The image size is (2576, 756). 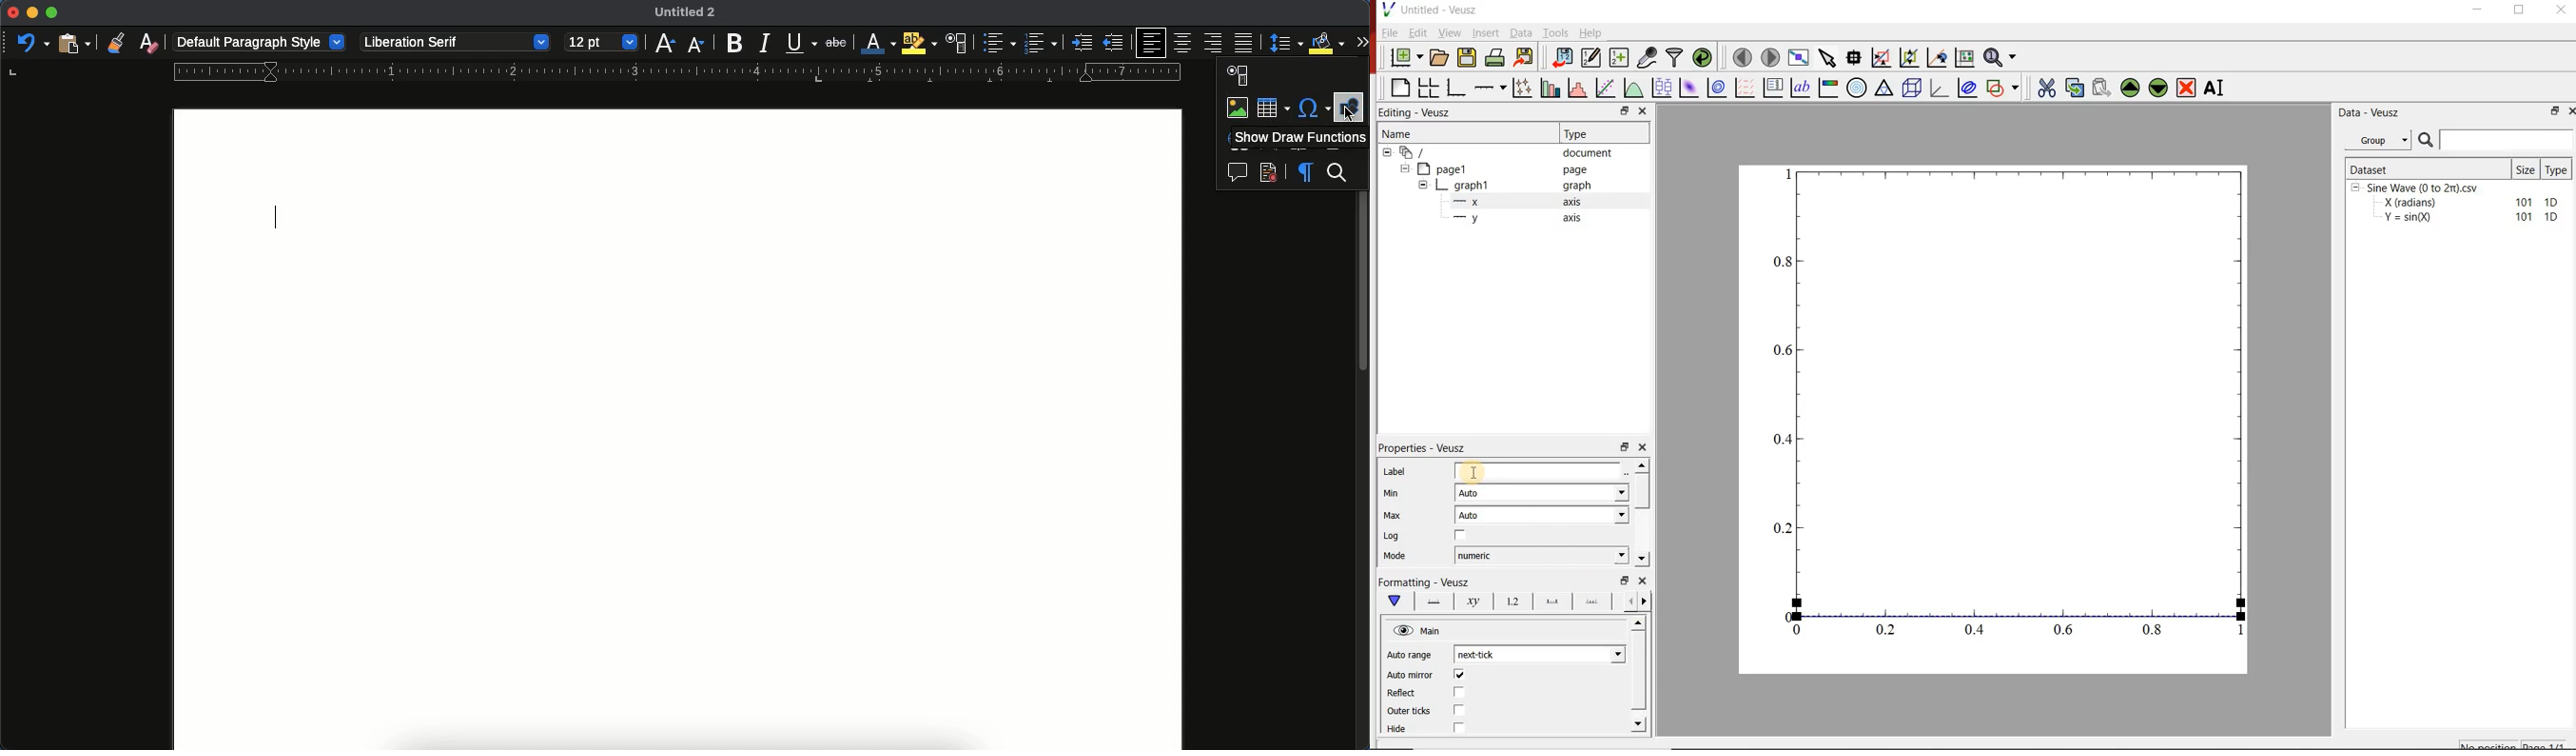 I want to click on Formatting - Veusz, so click(x=1424, y=580).